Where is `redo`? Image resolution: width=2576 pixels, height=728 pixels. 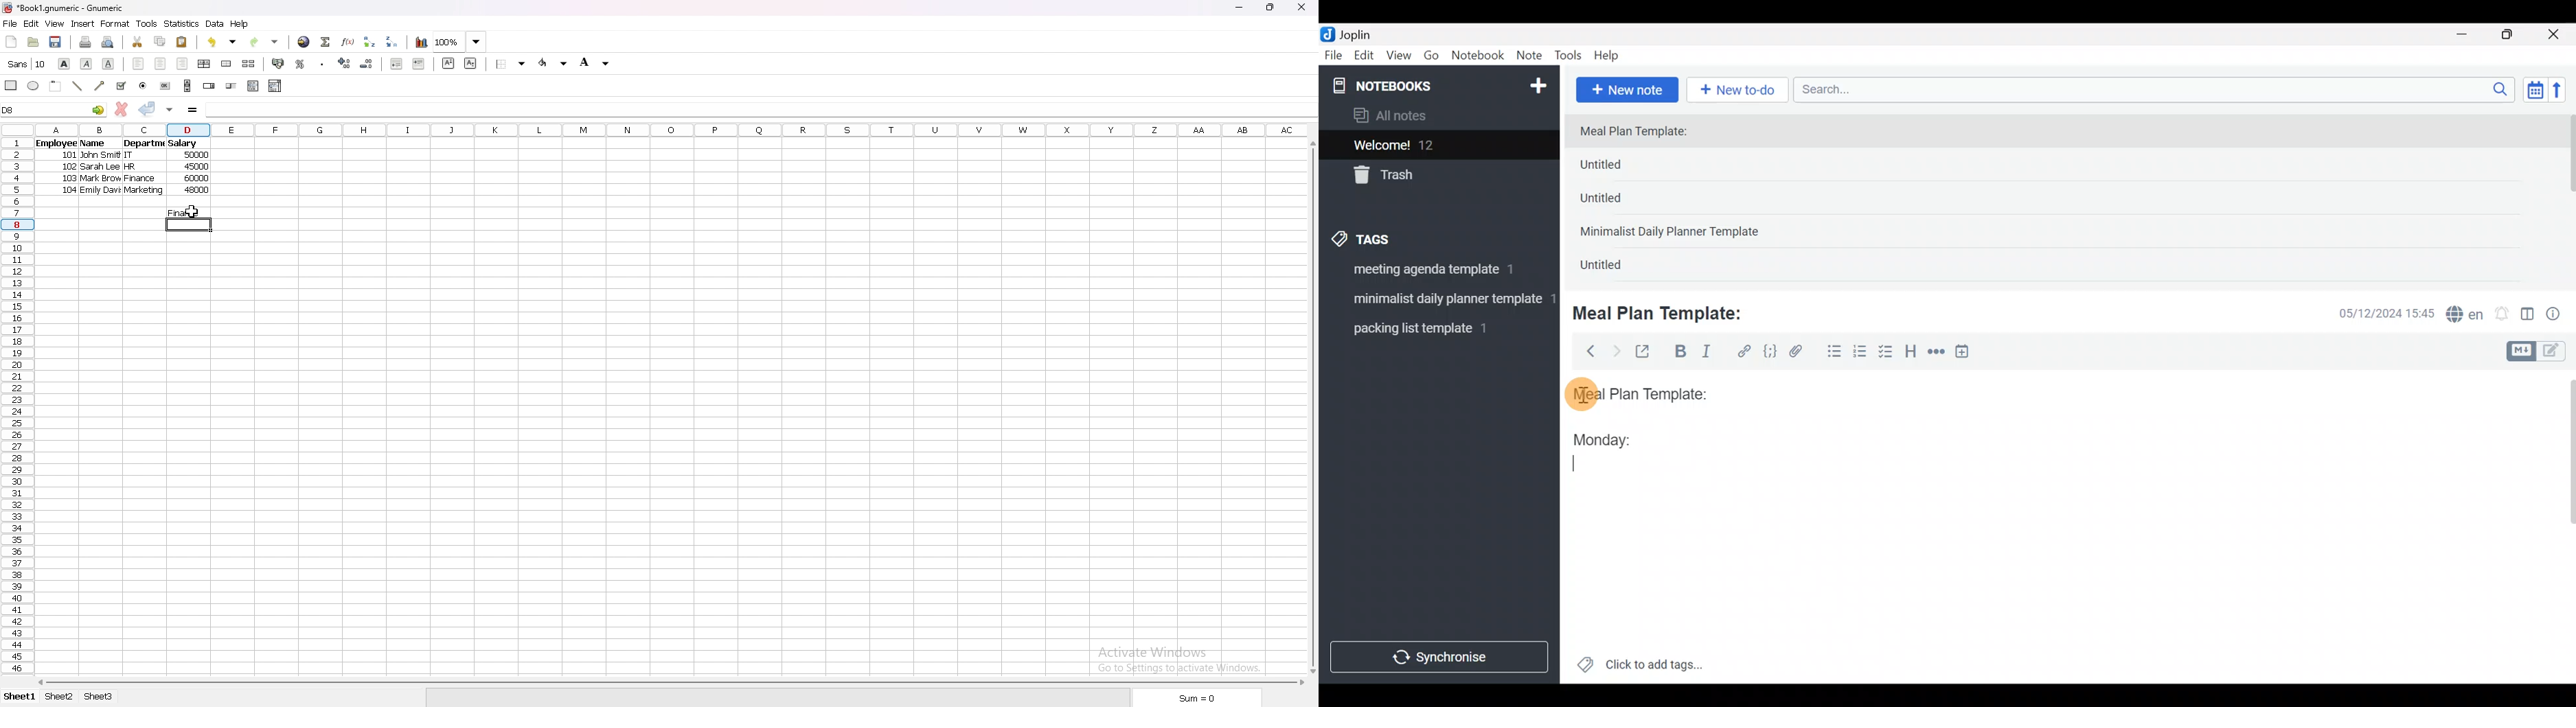 redo is located at coordinates (264, 43).